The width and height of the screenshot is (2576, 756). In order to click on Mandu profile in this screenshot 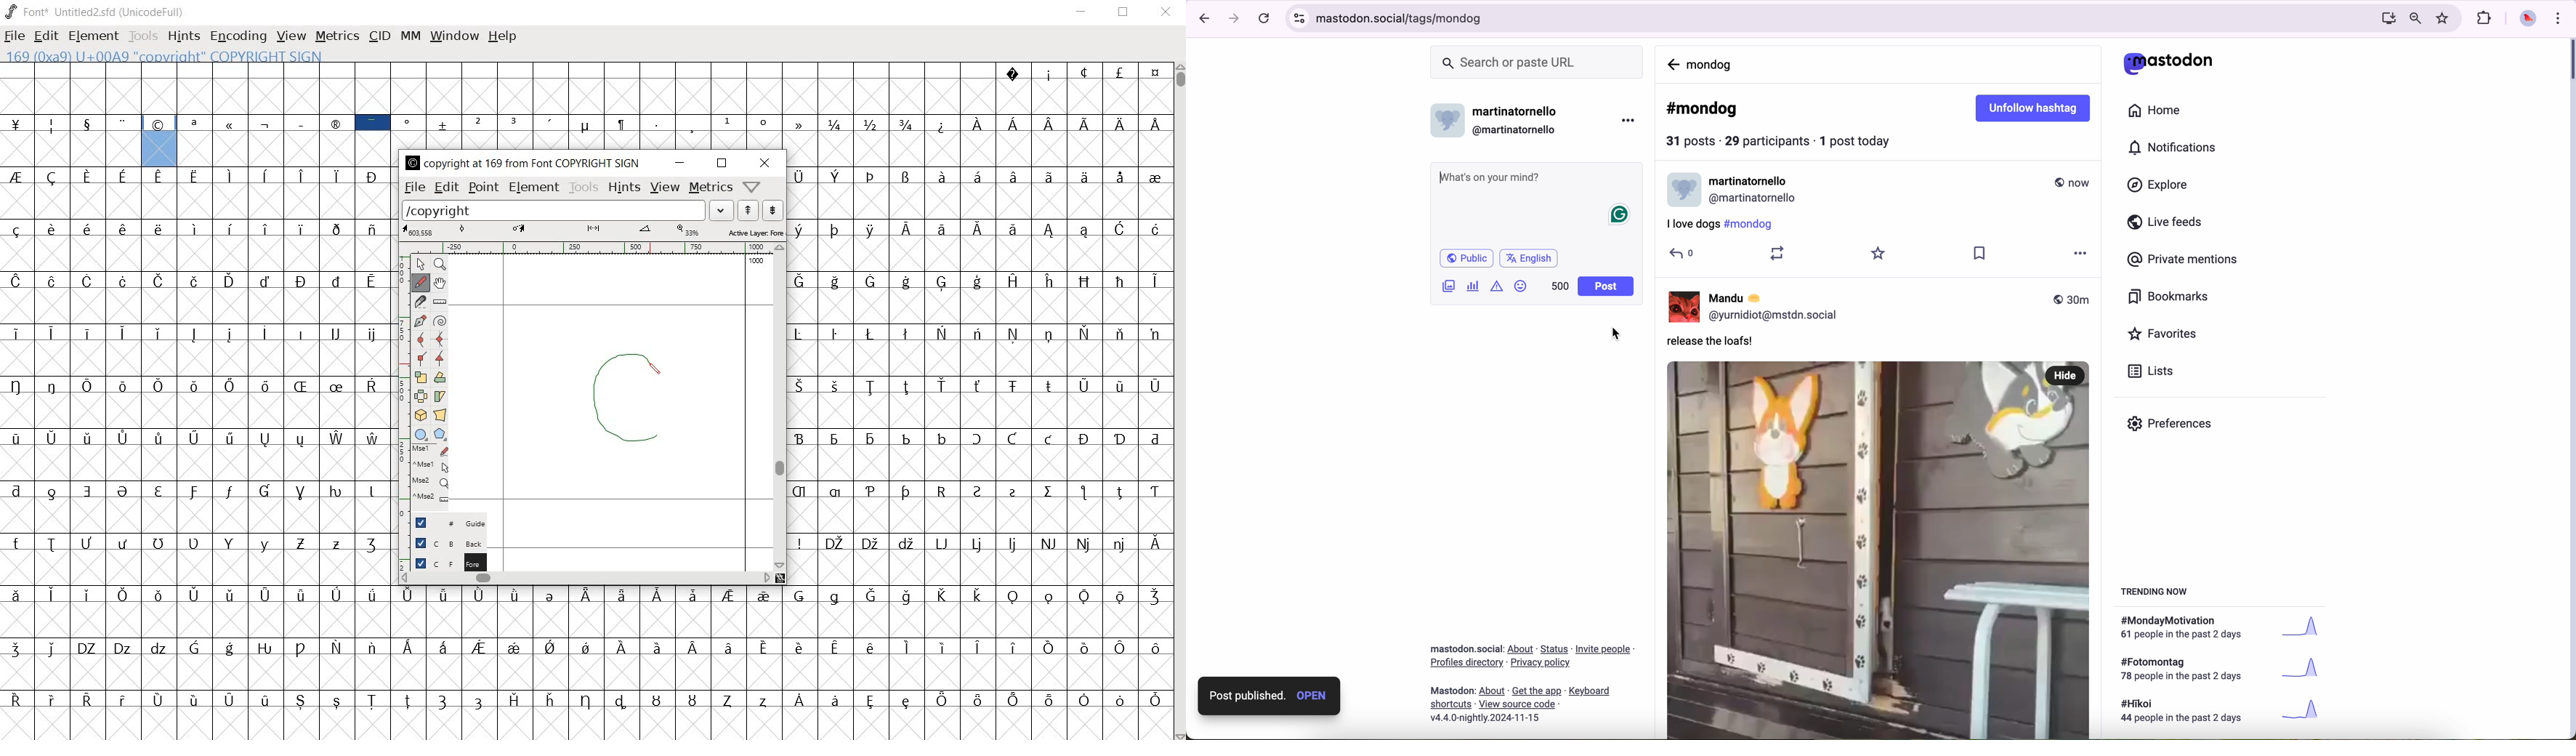, I will do `click(1682, 190)`.